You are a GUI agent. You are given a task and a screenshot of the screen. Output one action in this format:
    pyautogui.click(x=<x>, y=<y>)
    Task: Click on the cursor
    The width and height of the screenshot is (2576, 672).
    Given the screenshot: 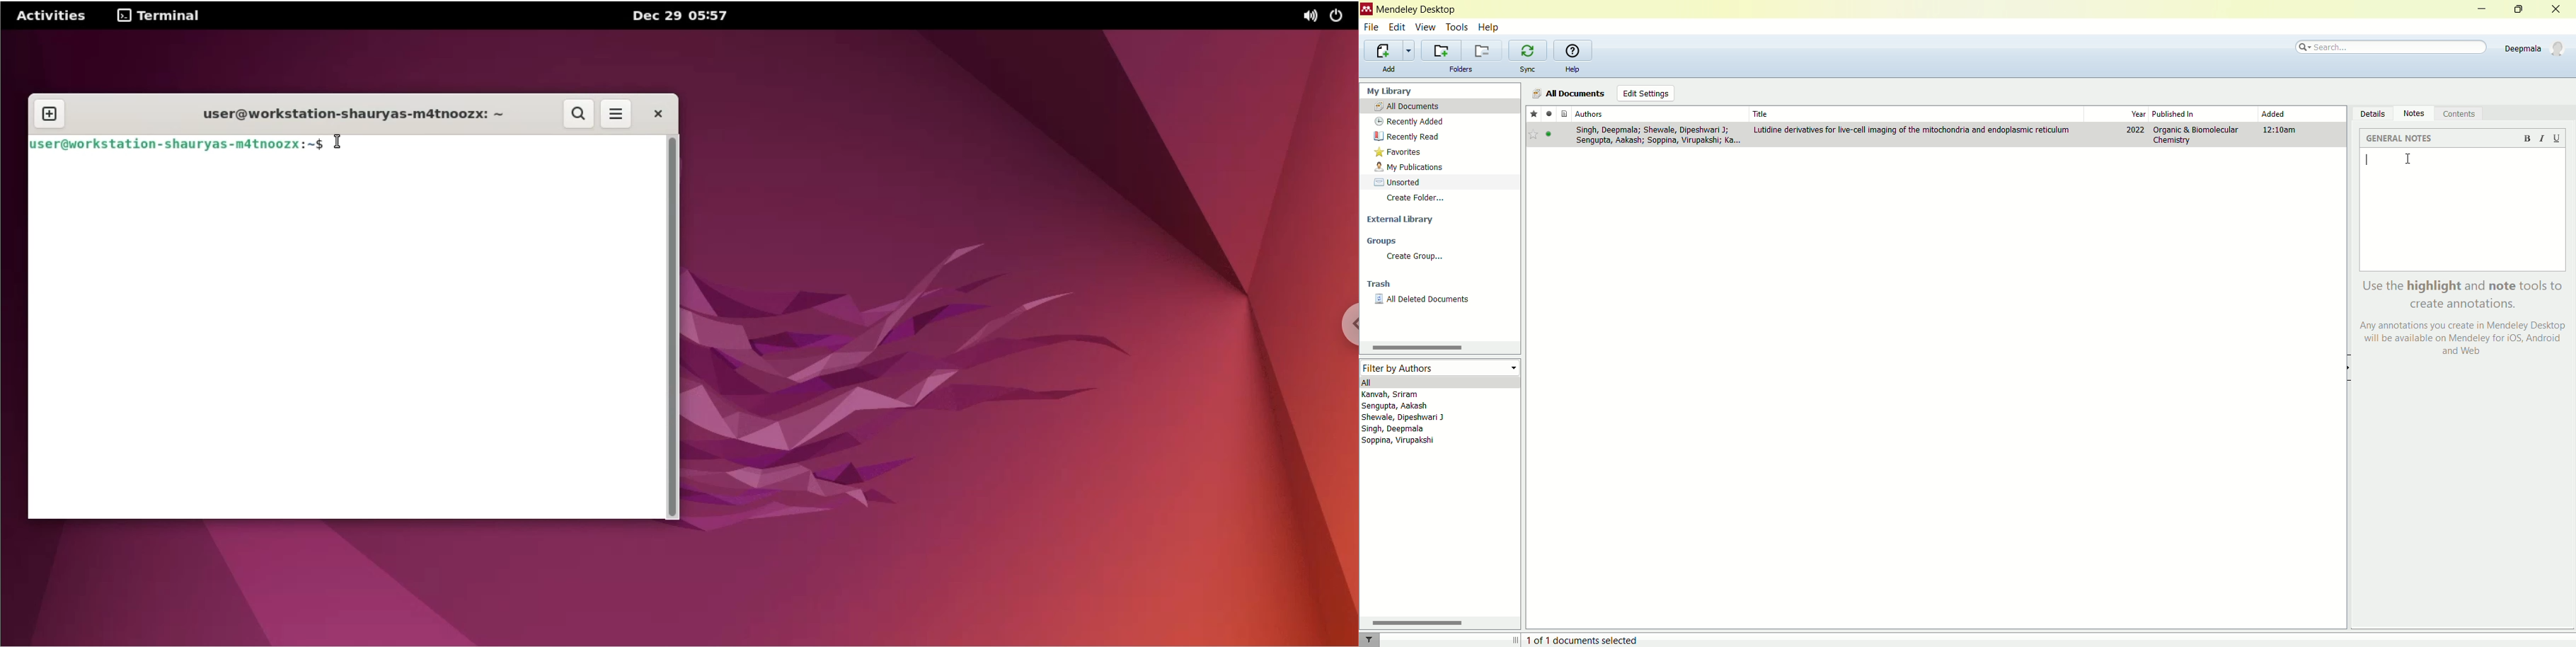 What is the action you would take?
    pyautogui.click(x=2408, y=162)
    